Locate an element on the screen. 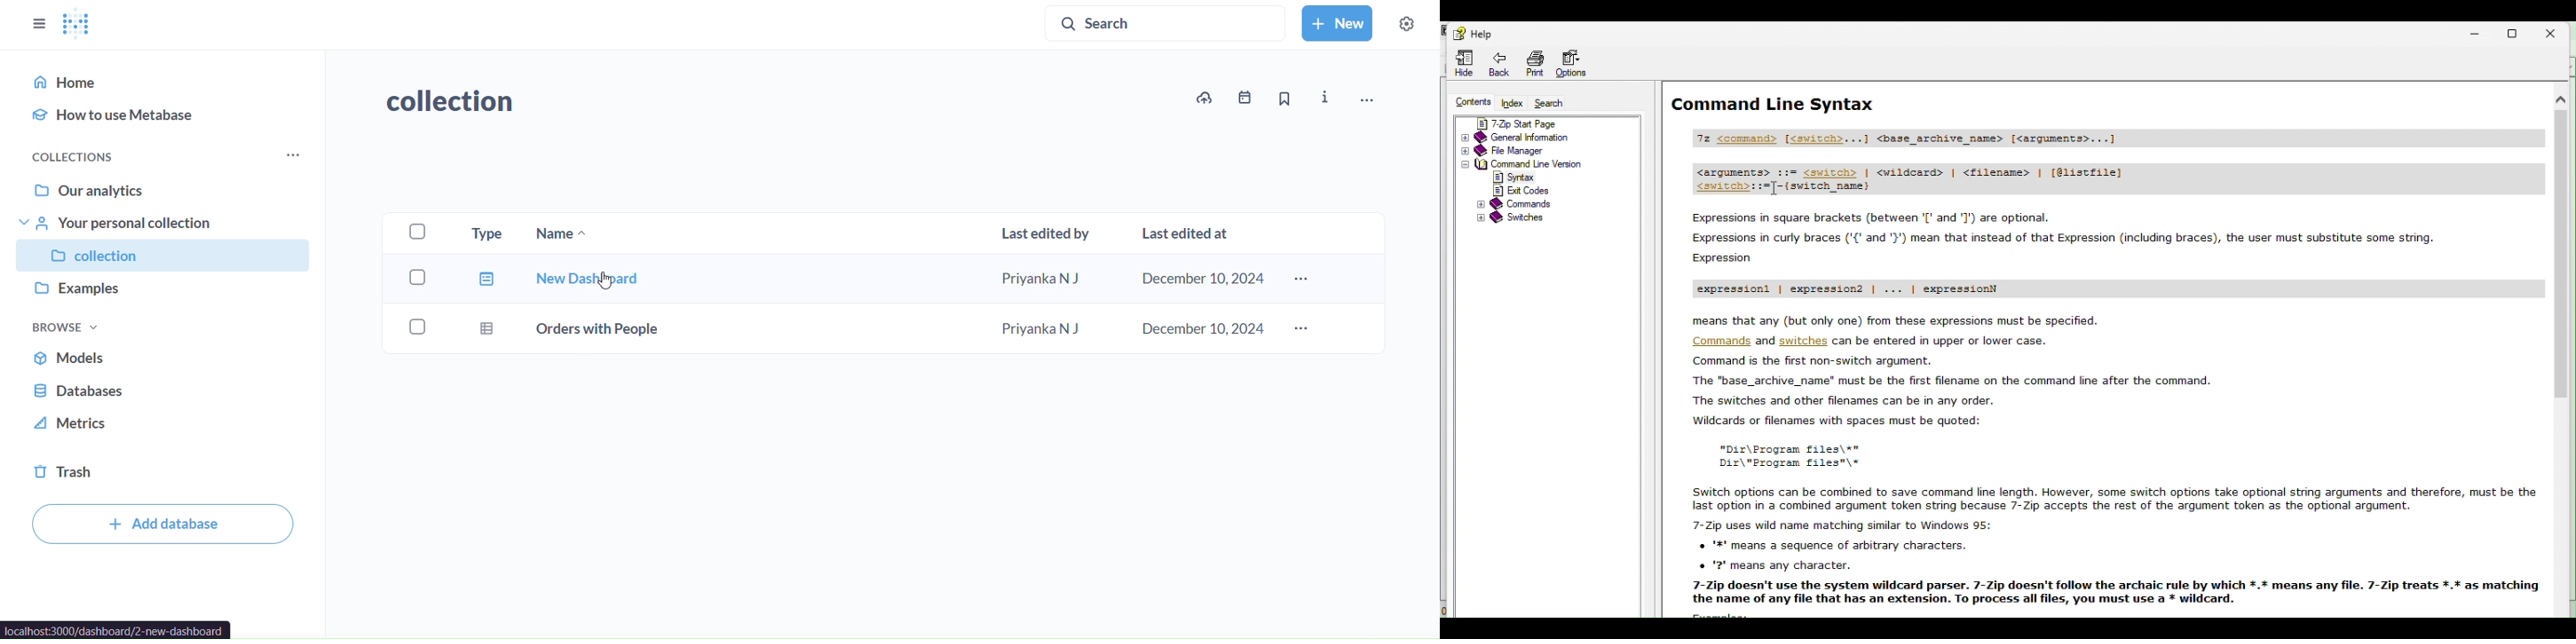 The width and height of the screenshot is (2576, 644). base archive name text is located at coordinates (2003, 138).